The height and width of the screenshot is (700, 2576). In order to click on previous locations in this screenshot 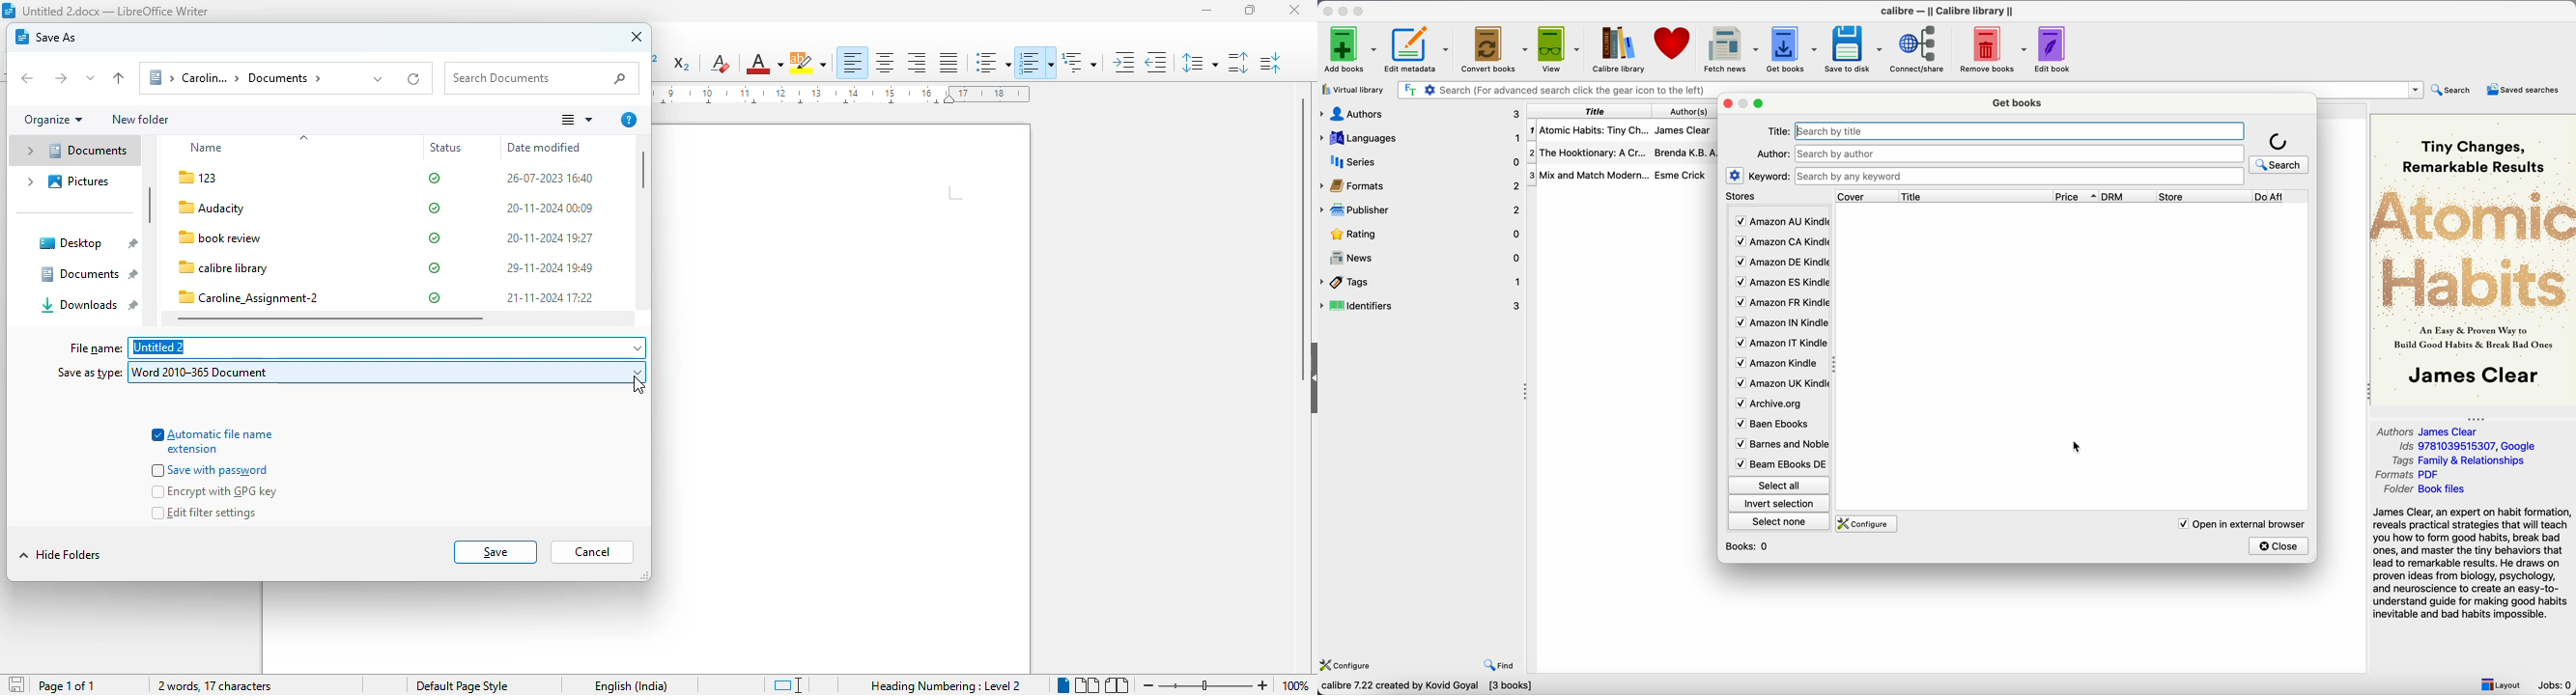, I will do `click(379, 78)`.